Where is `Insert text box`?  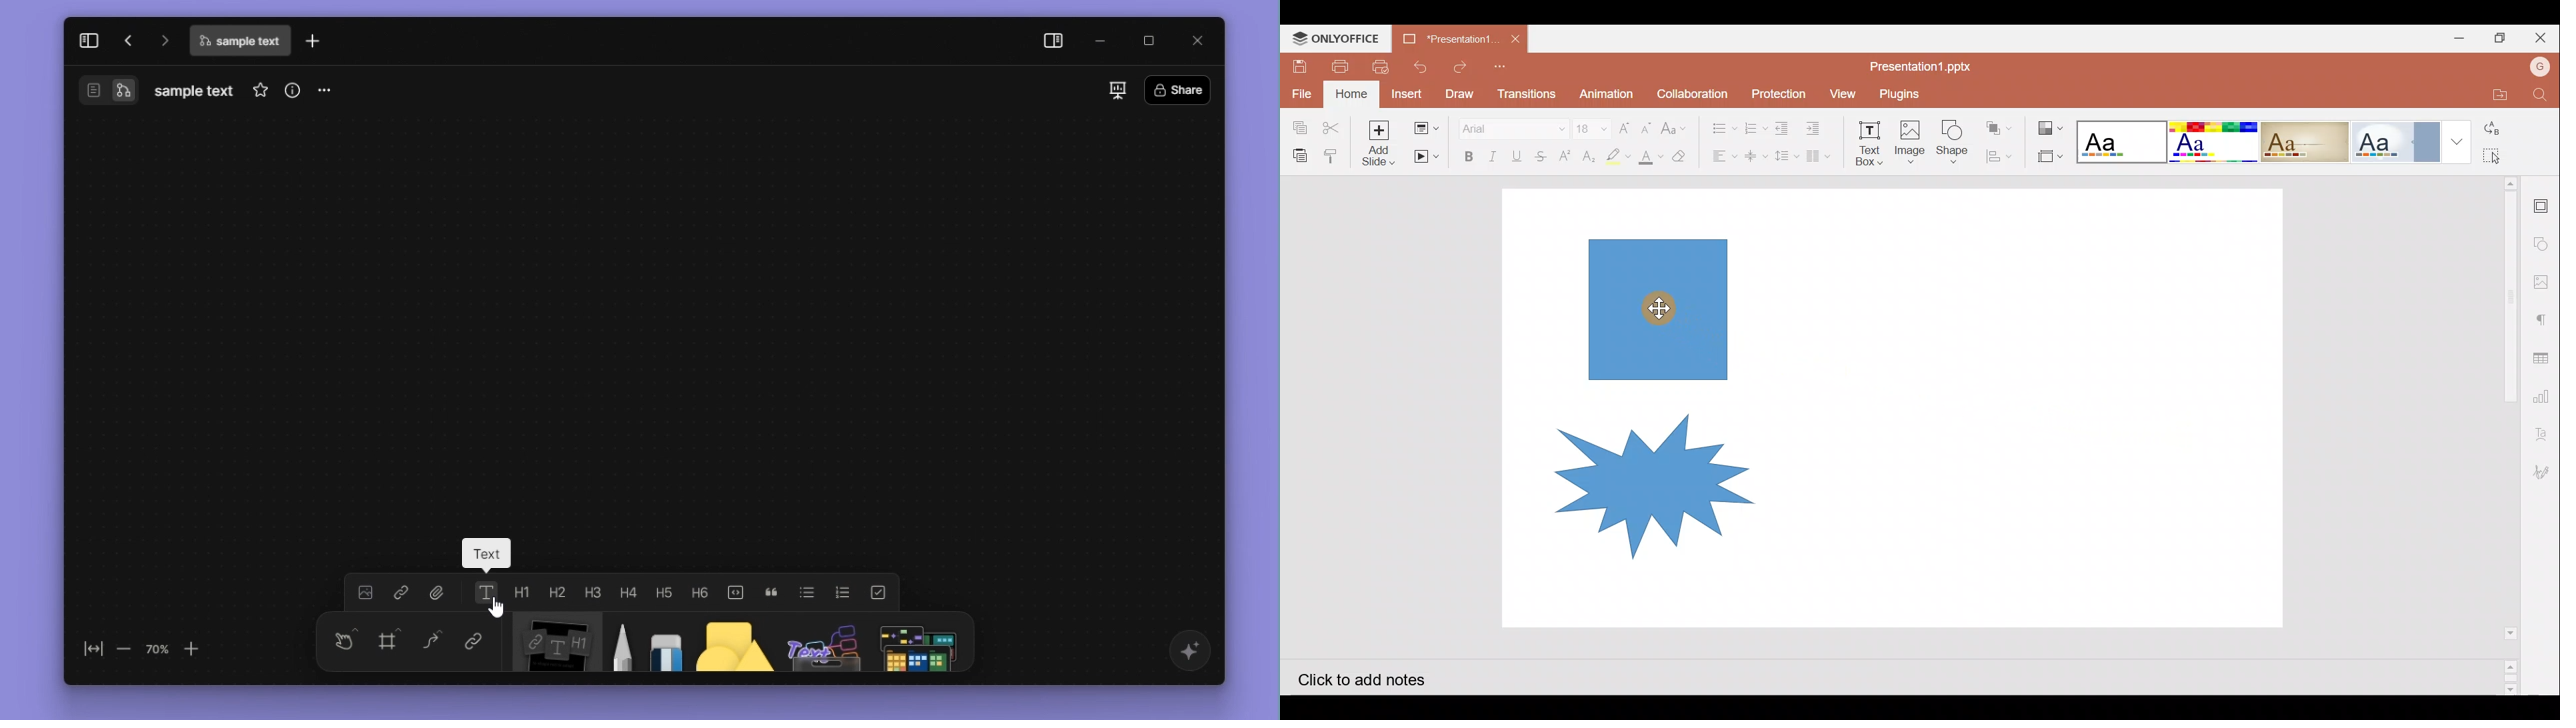 Insert text box is located at coordinates (1864, 139).